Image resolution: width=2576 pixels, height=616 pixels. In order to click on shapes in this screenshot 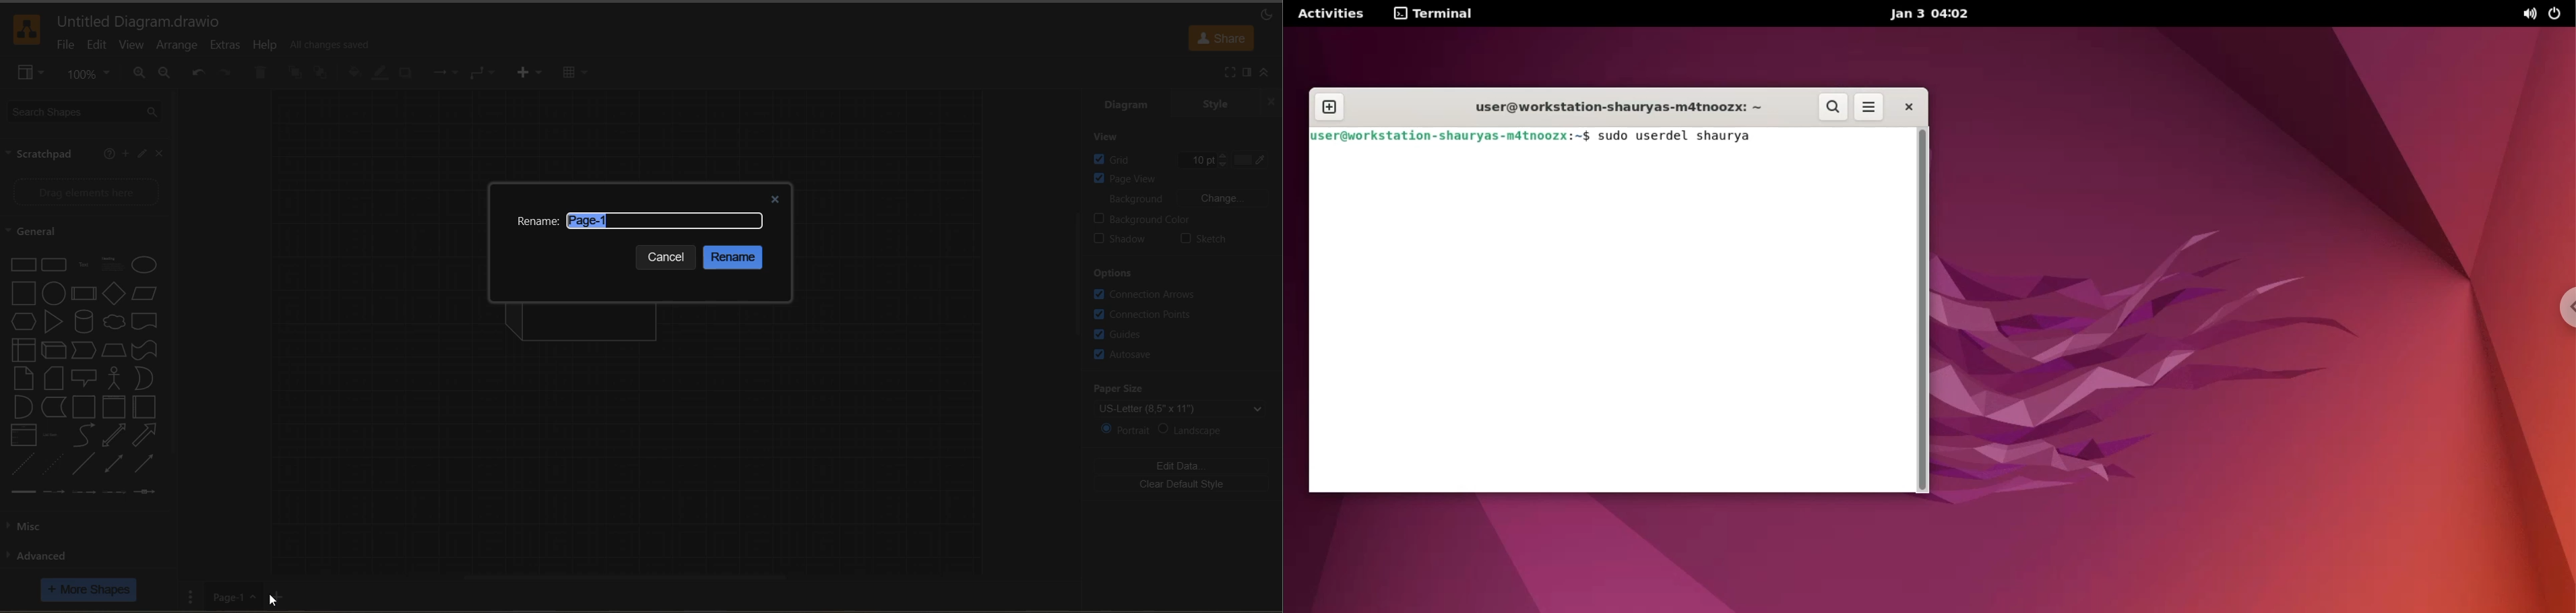, I will do `click(83, 376)`.